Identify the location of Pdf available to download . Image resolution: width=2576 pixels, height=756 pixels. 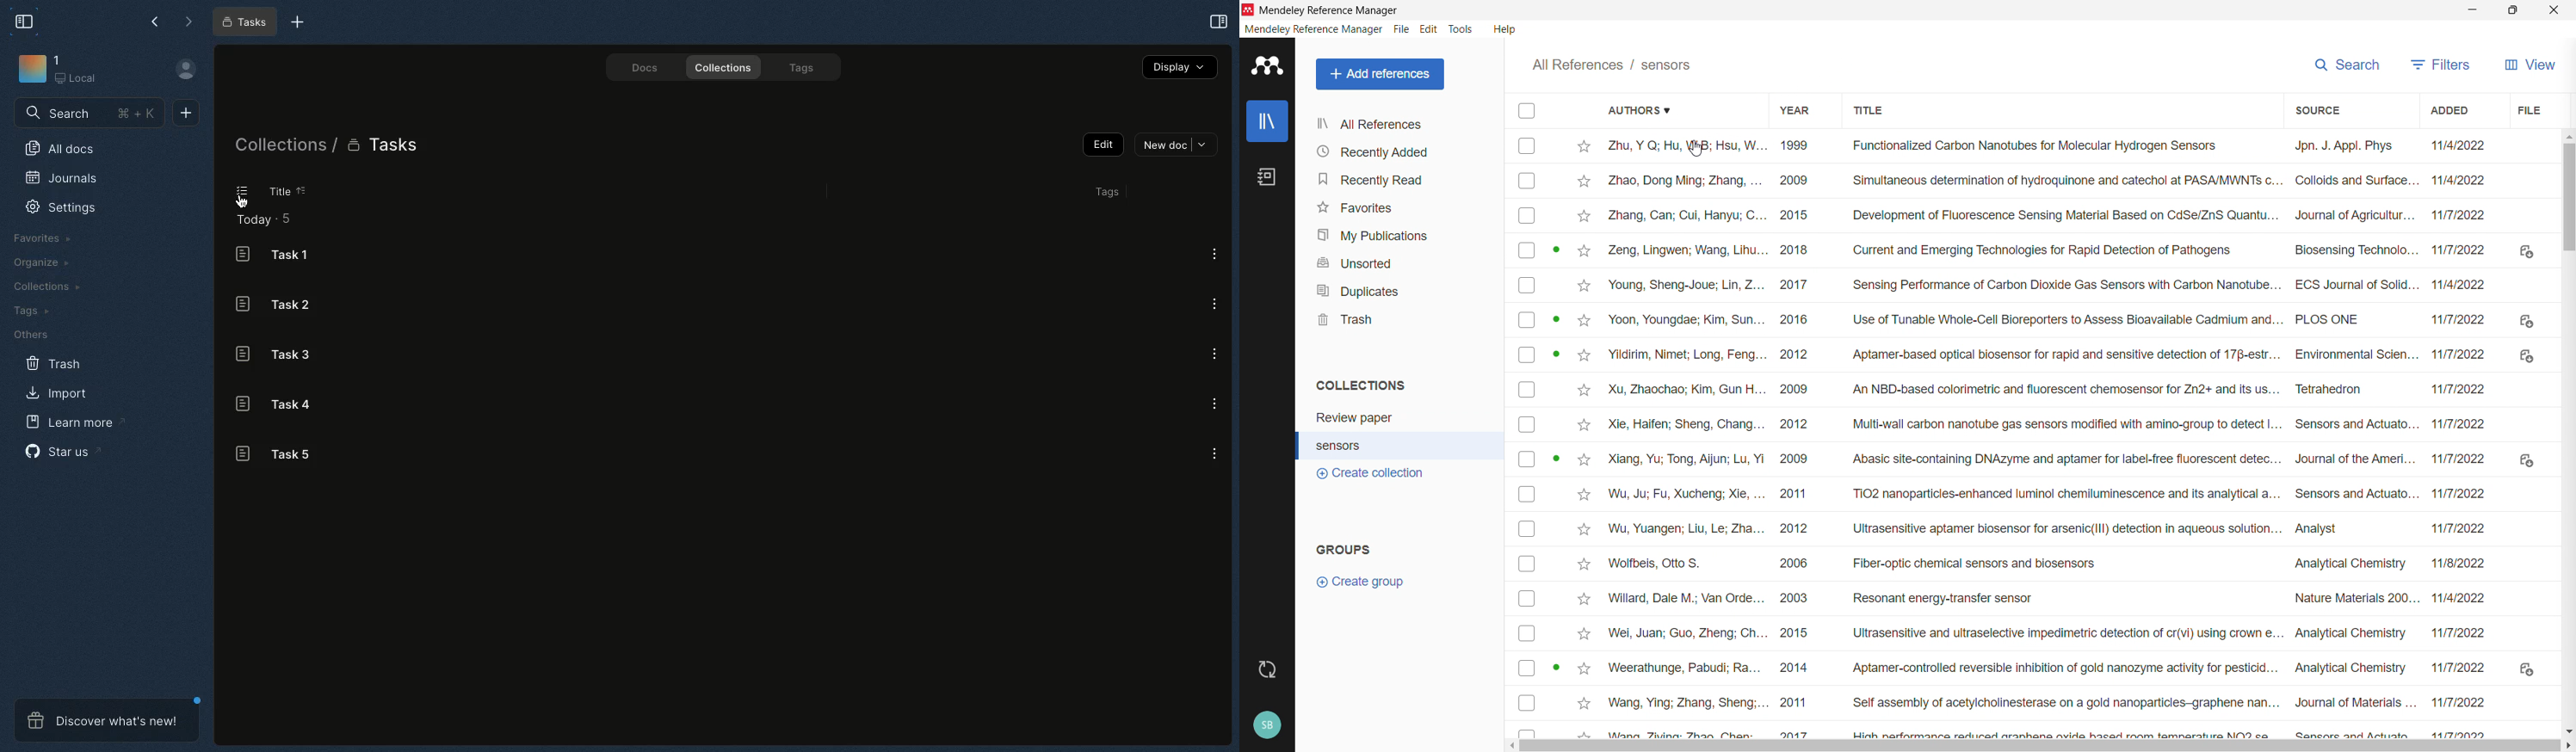
(2527, 462).